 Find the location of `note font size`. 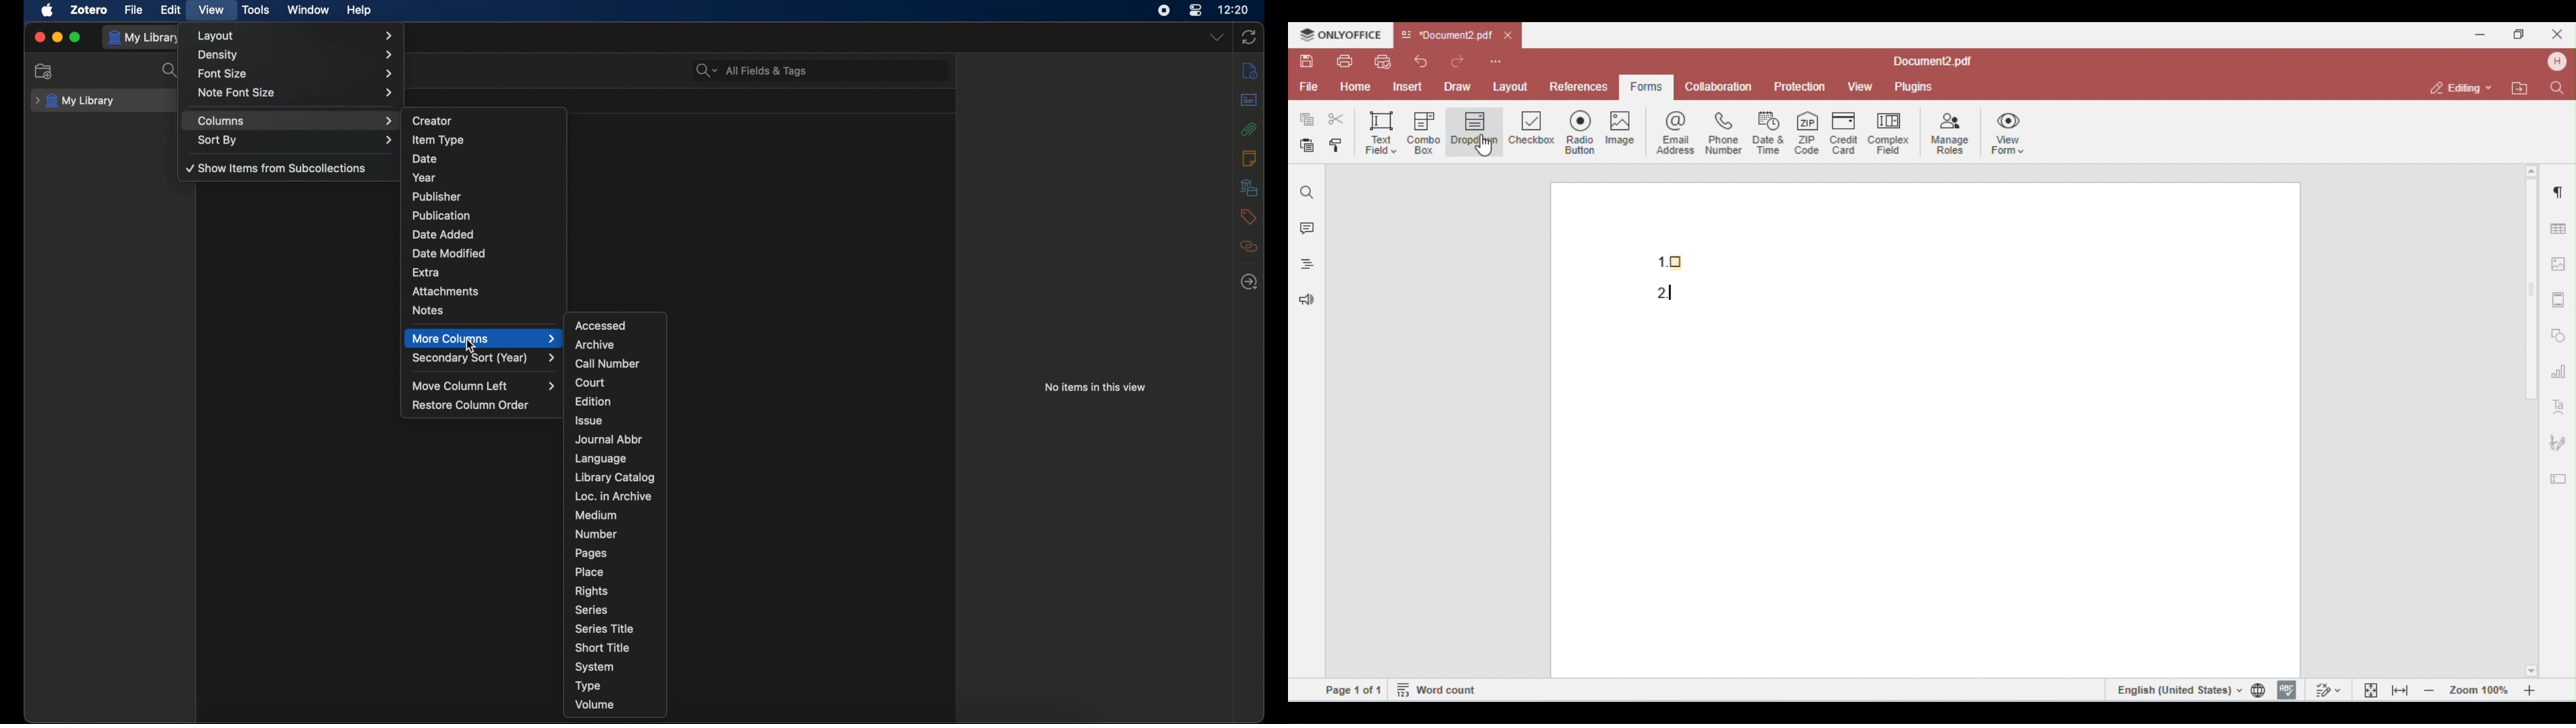

note font size is located at coordinates (297, 93).